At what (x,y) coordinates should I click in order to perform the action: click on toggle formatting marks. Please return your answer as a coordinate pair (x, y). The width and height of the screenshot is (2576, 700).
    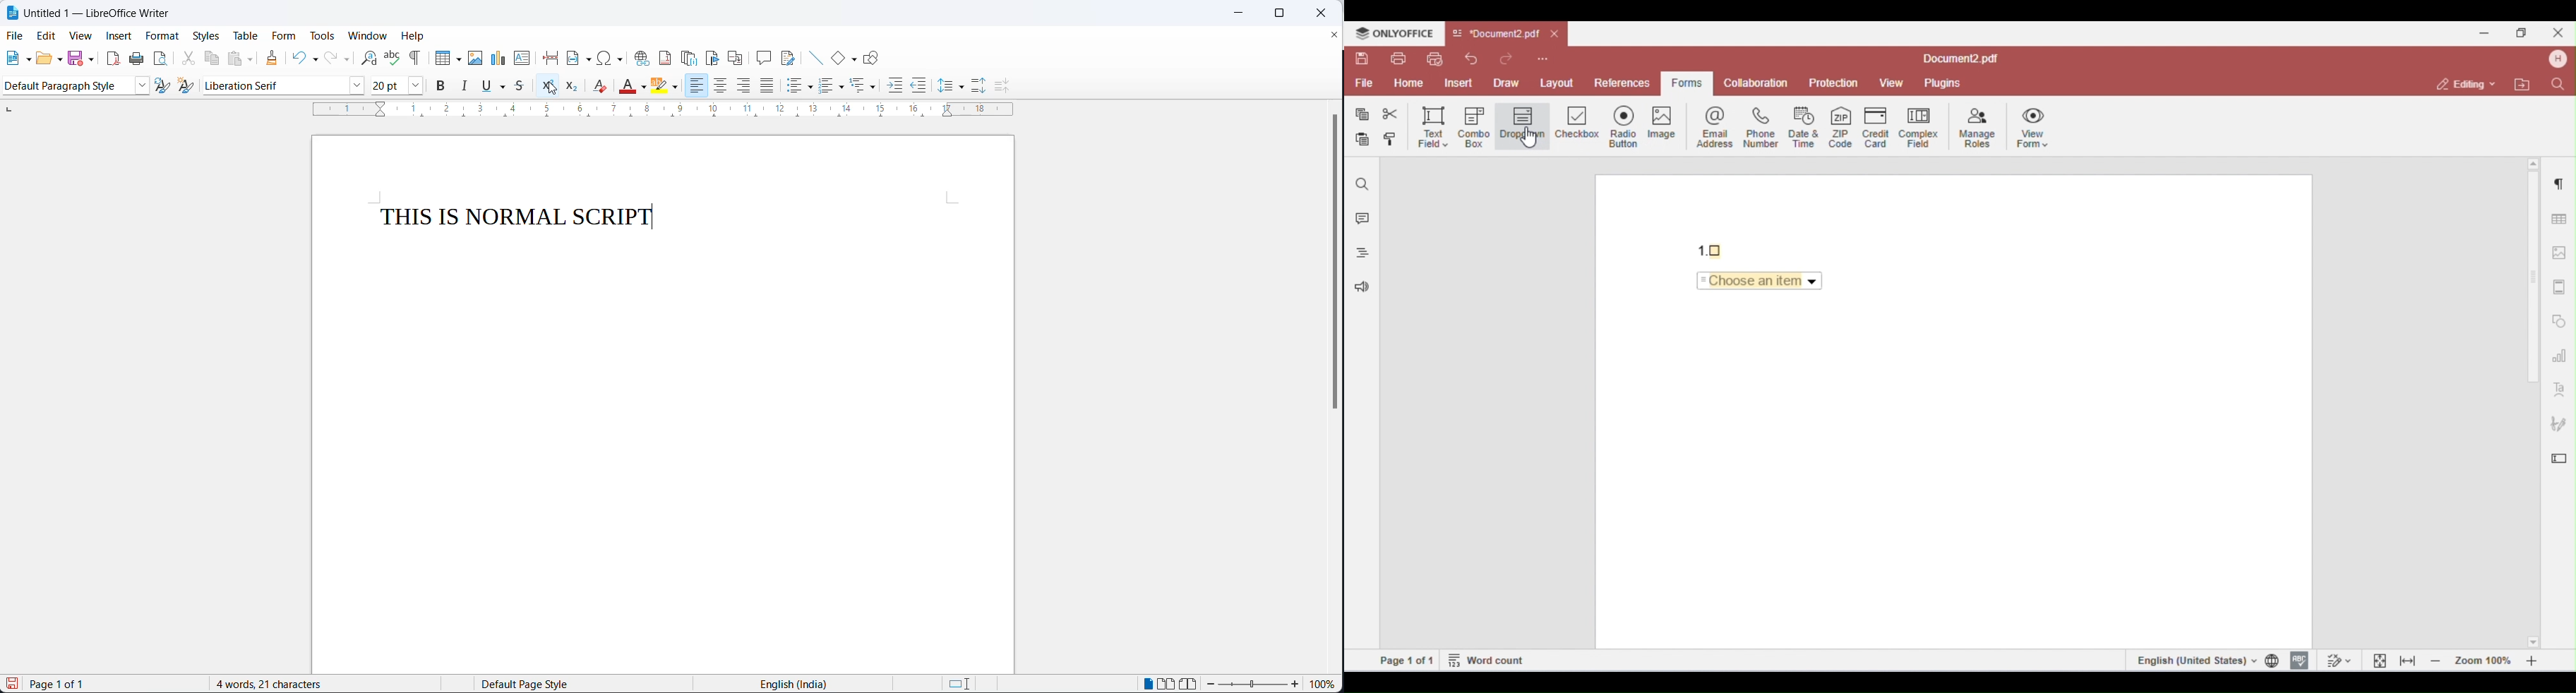
    Looking at the image, I should click on (416, 58).